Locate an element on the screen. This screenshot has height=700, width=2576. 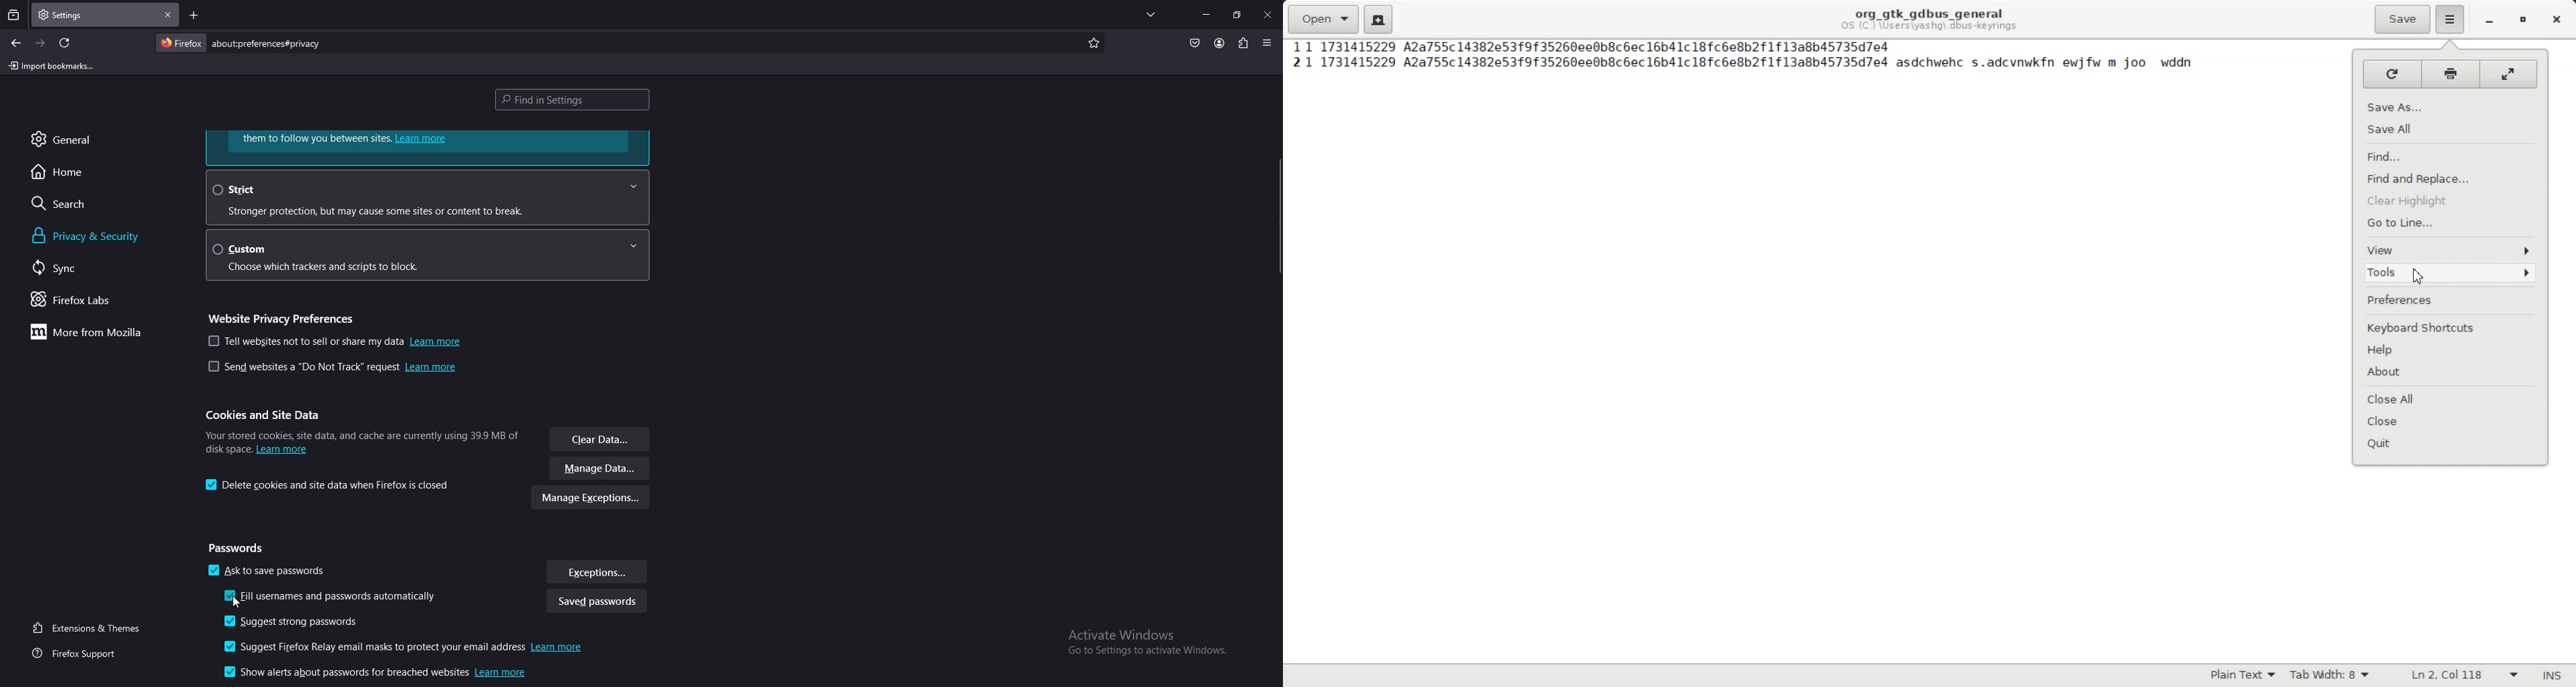
firefox support is located at coordinates (79, 654).